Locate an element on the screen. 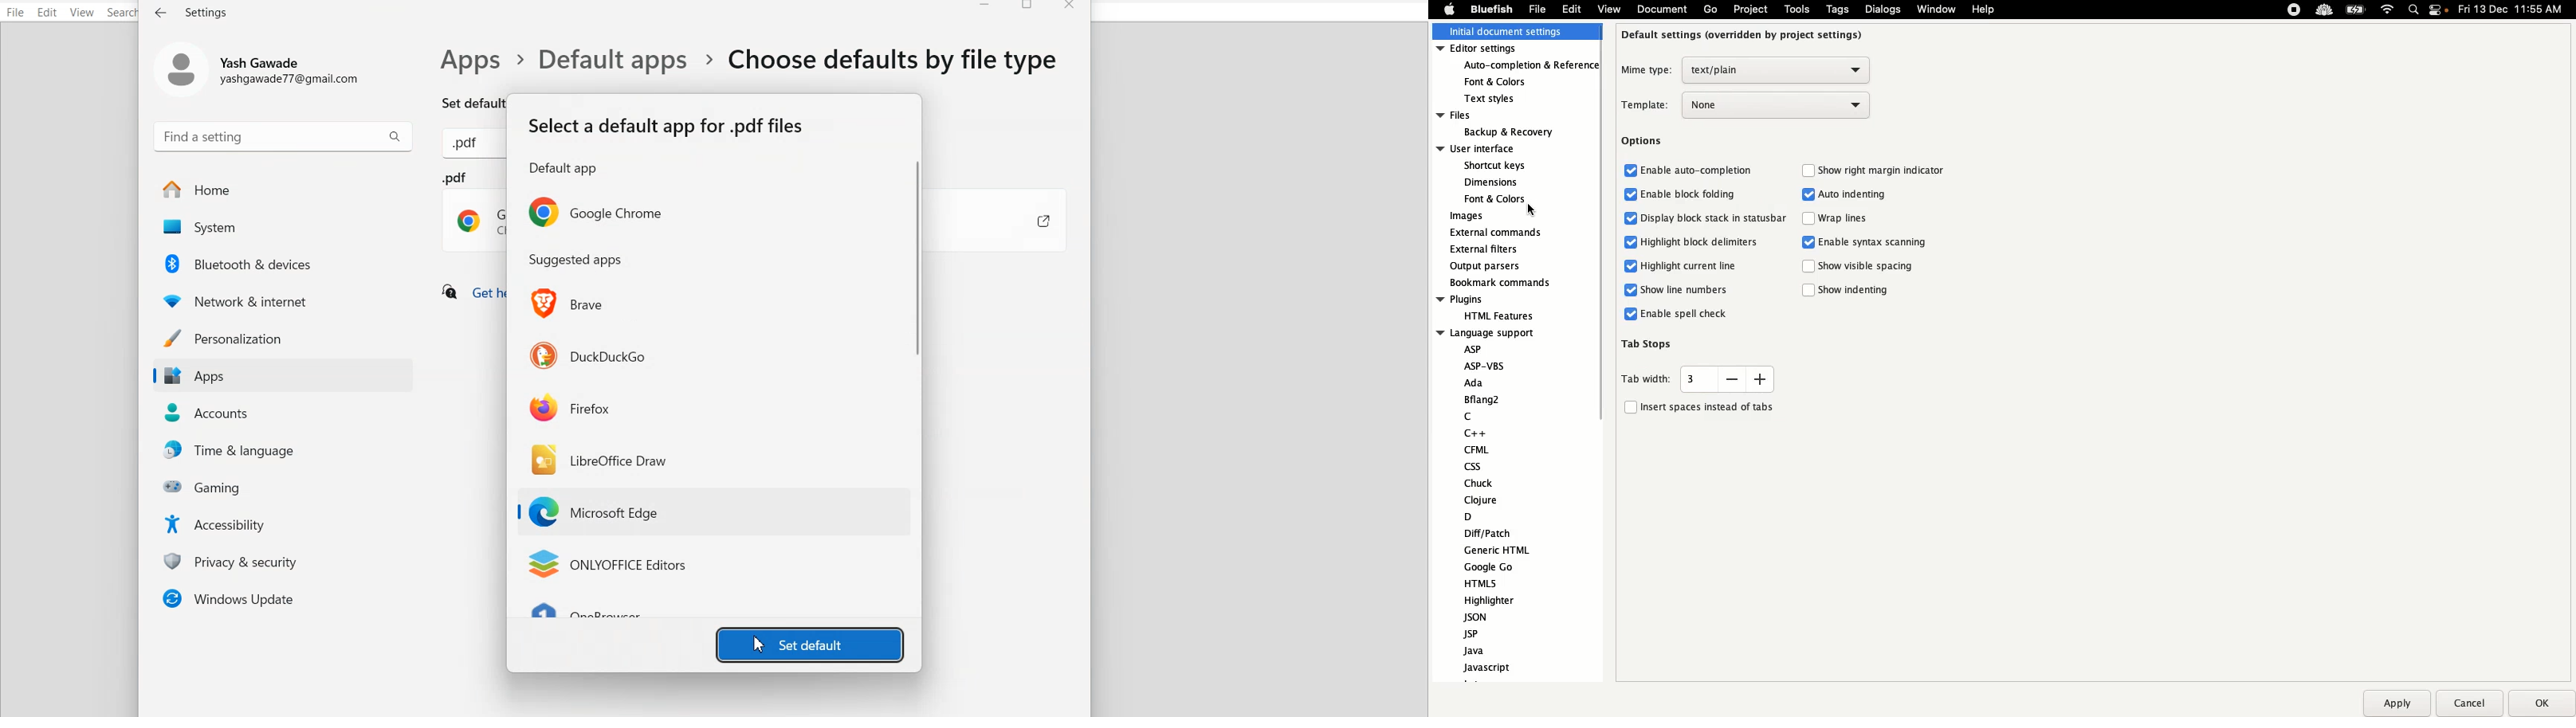 The height and width of the screenshot is (728, 2576). Minimize is located at coordinates (985, 7).